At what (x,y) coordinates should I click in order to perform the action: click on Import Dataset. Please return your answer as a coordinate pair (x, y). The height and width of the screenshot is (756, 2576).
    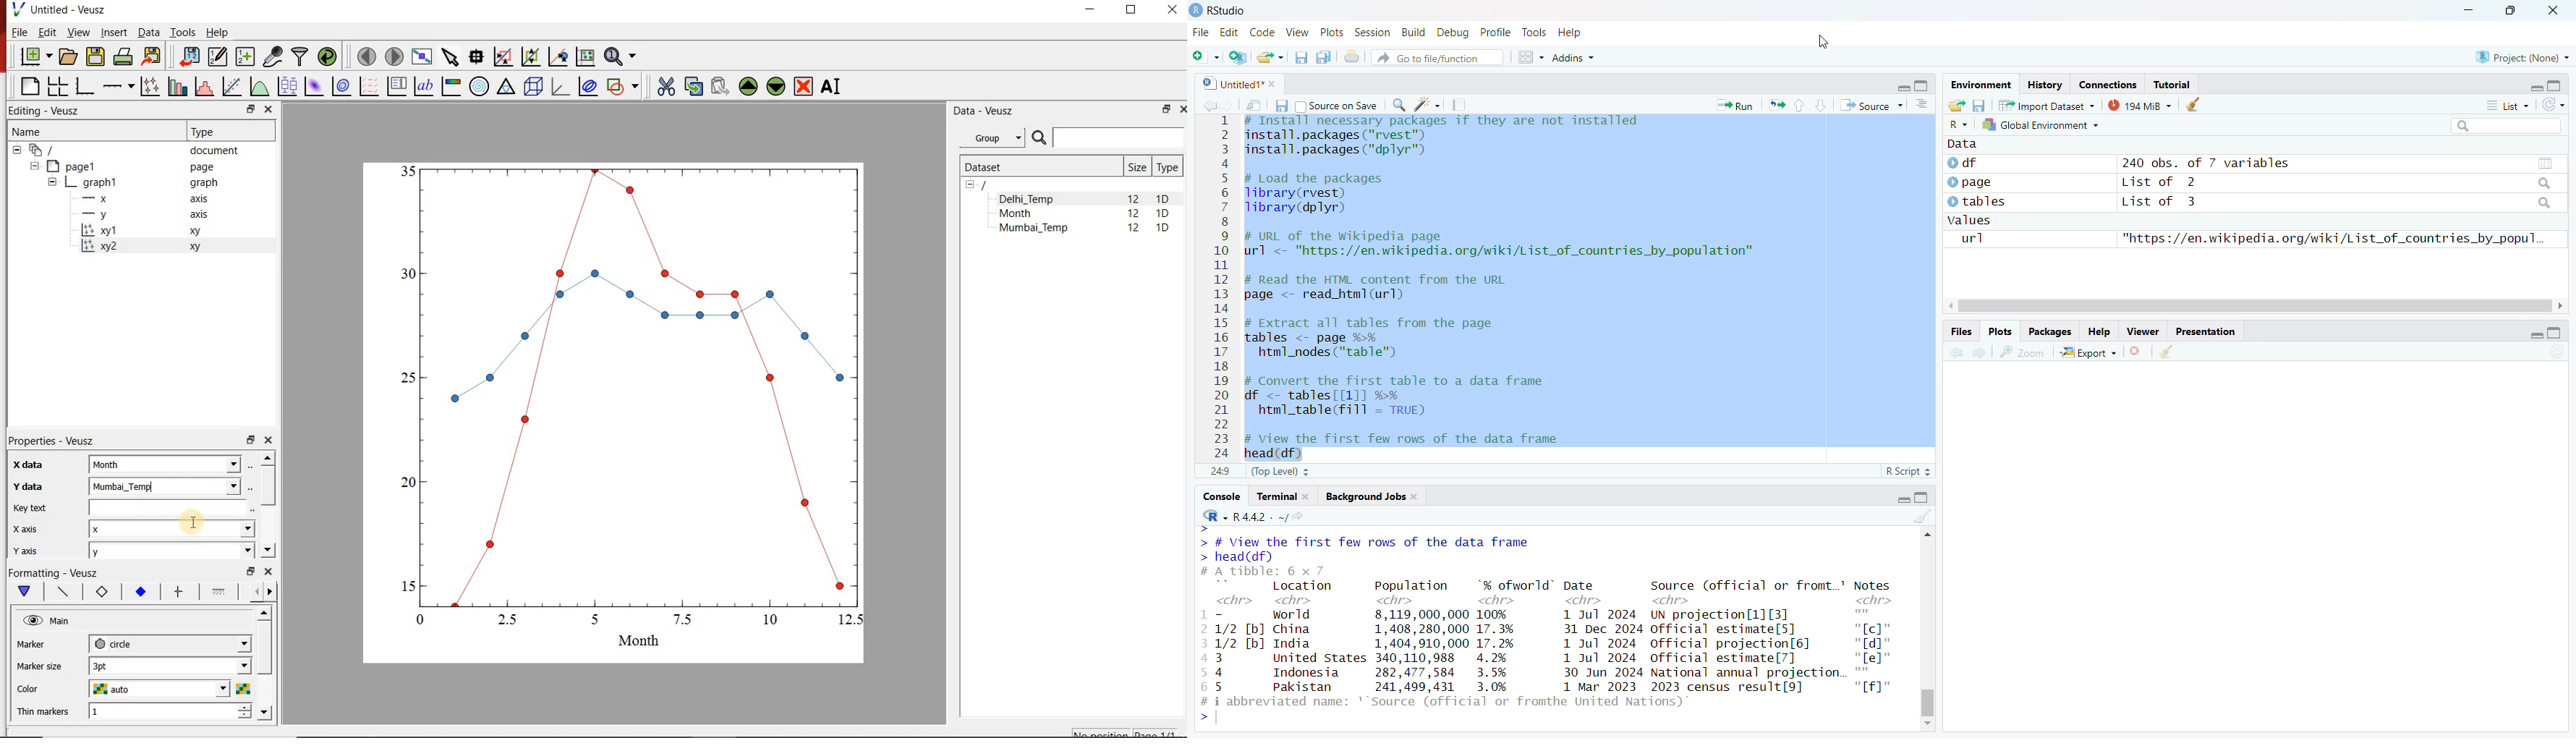
    Looking at the image, I should click on (2046, 105).